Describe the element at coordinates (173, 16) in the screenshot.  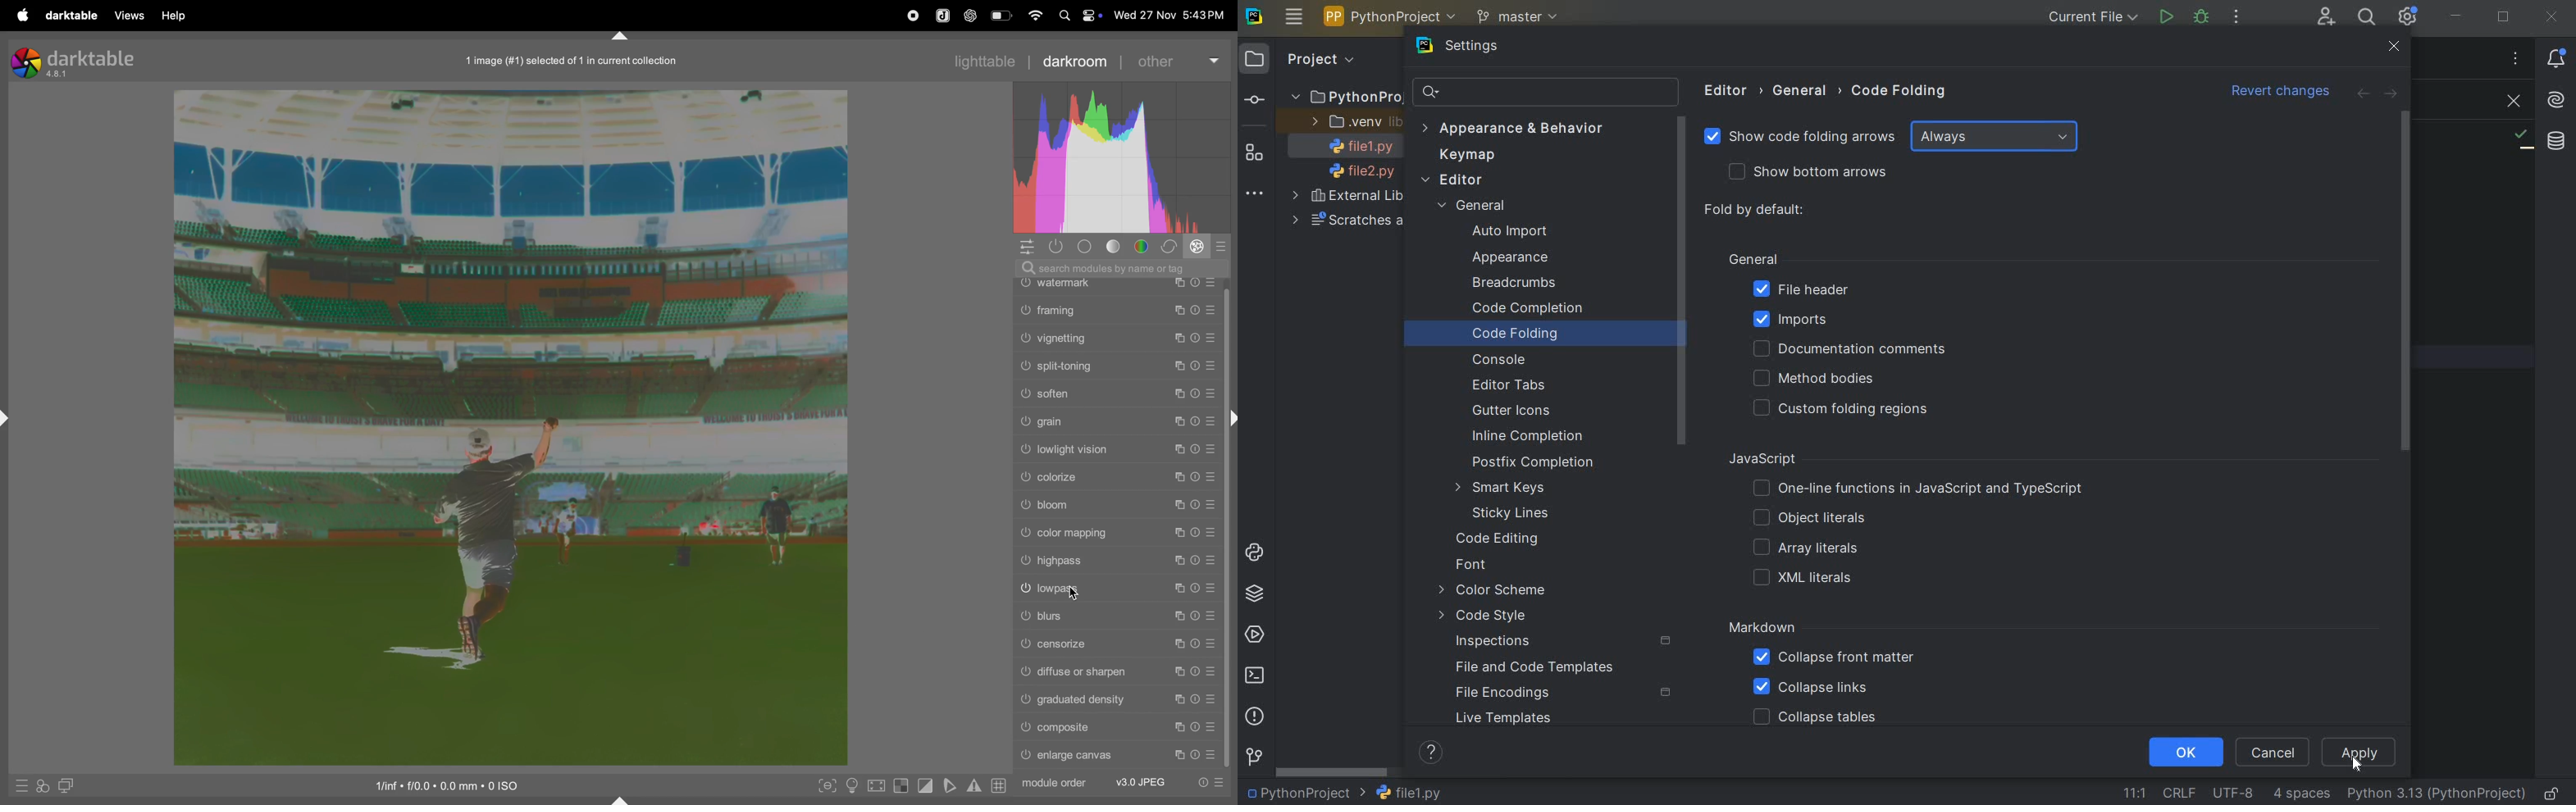
I see `help` at that location.